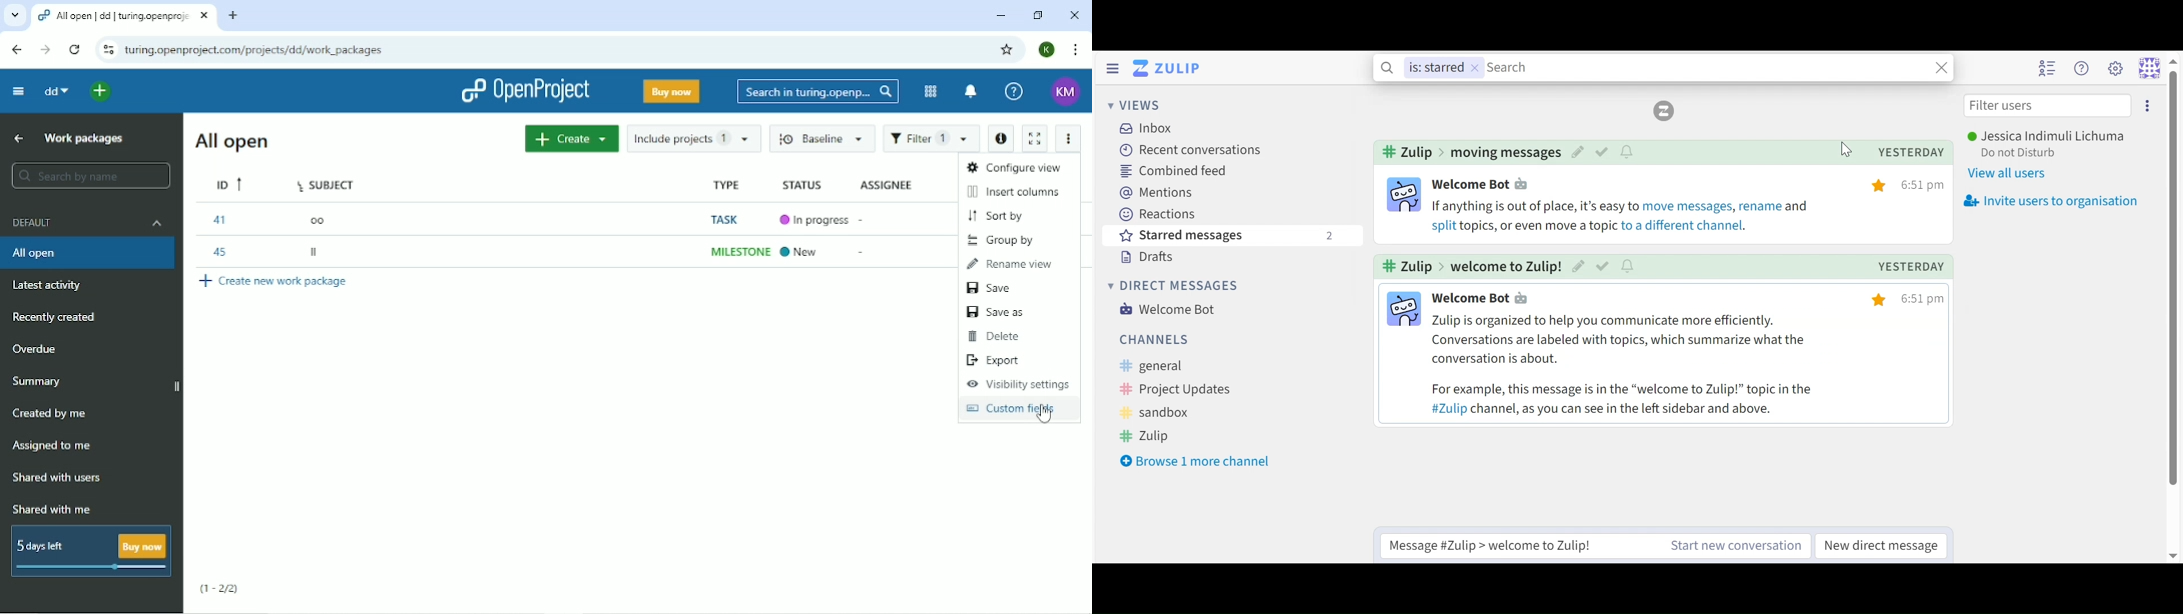 This screenshot has width=2184, height=616. What do you see at coordinates (1111, 68) in the screenshot?
I see `Hide Sidebar` at bounding box center [1111, 68].